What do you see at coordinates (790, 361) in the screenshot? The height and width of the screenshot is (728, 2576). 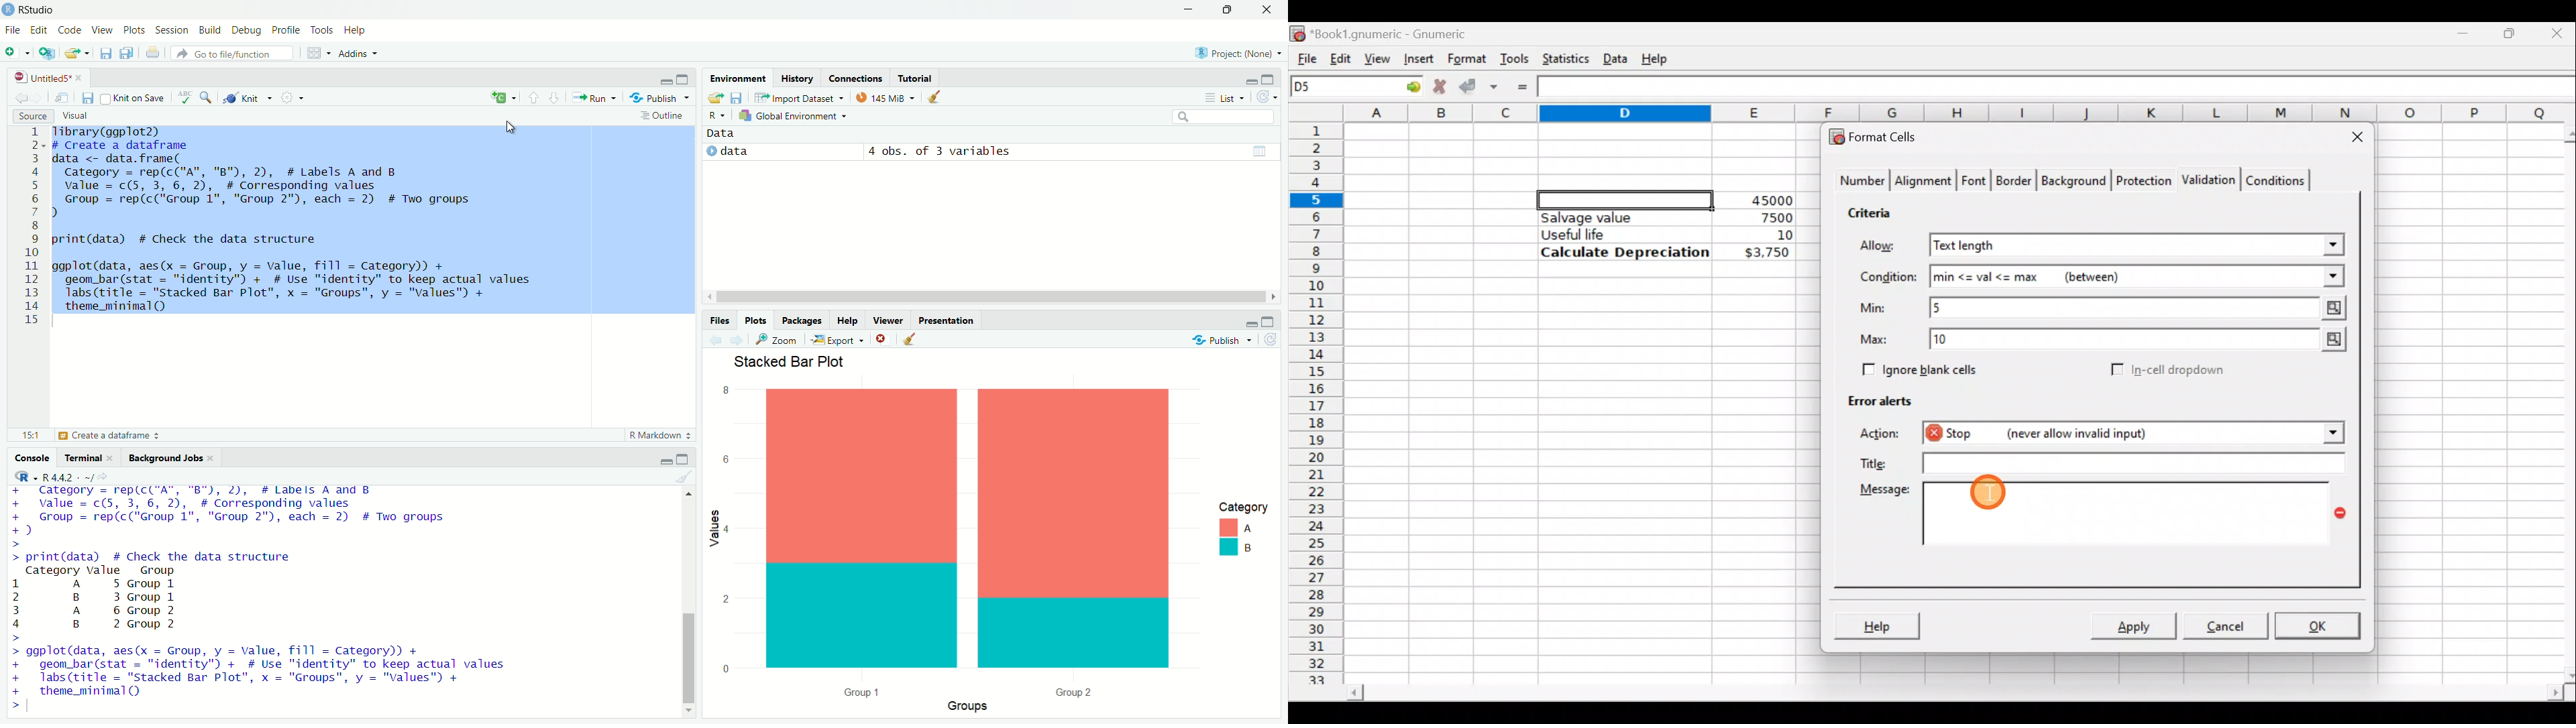 I see `Slacked Bar Plot` at bounding box center [790, 361].